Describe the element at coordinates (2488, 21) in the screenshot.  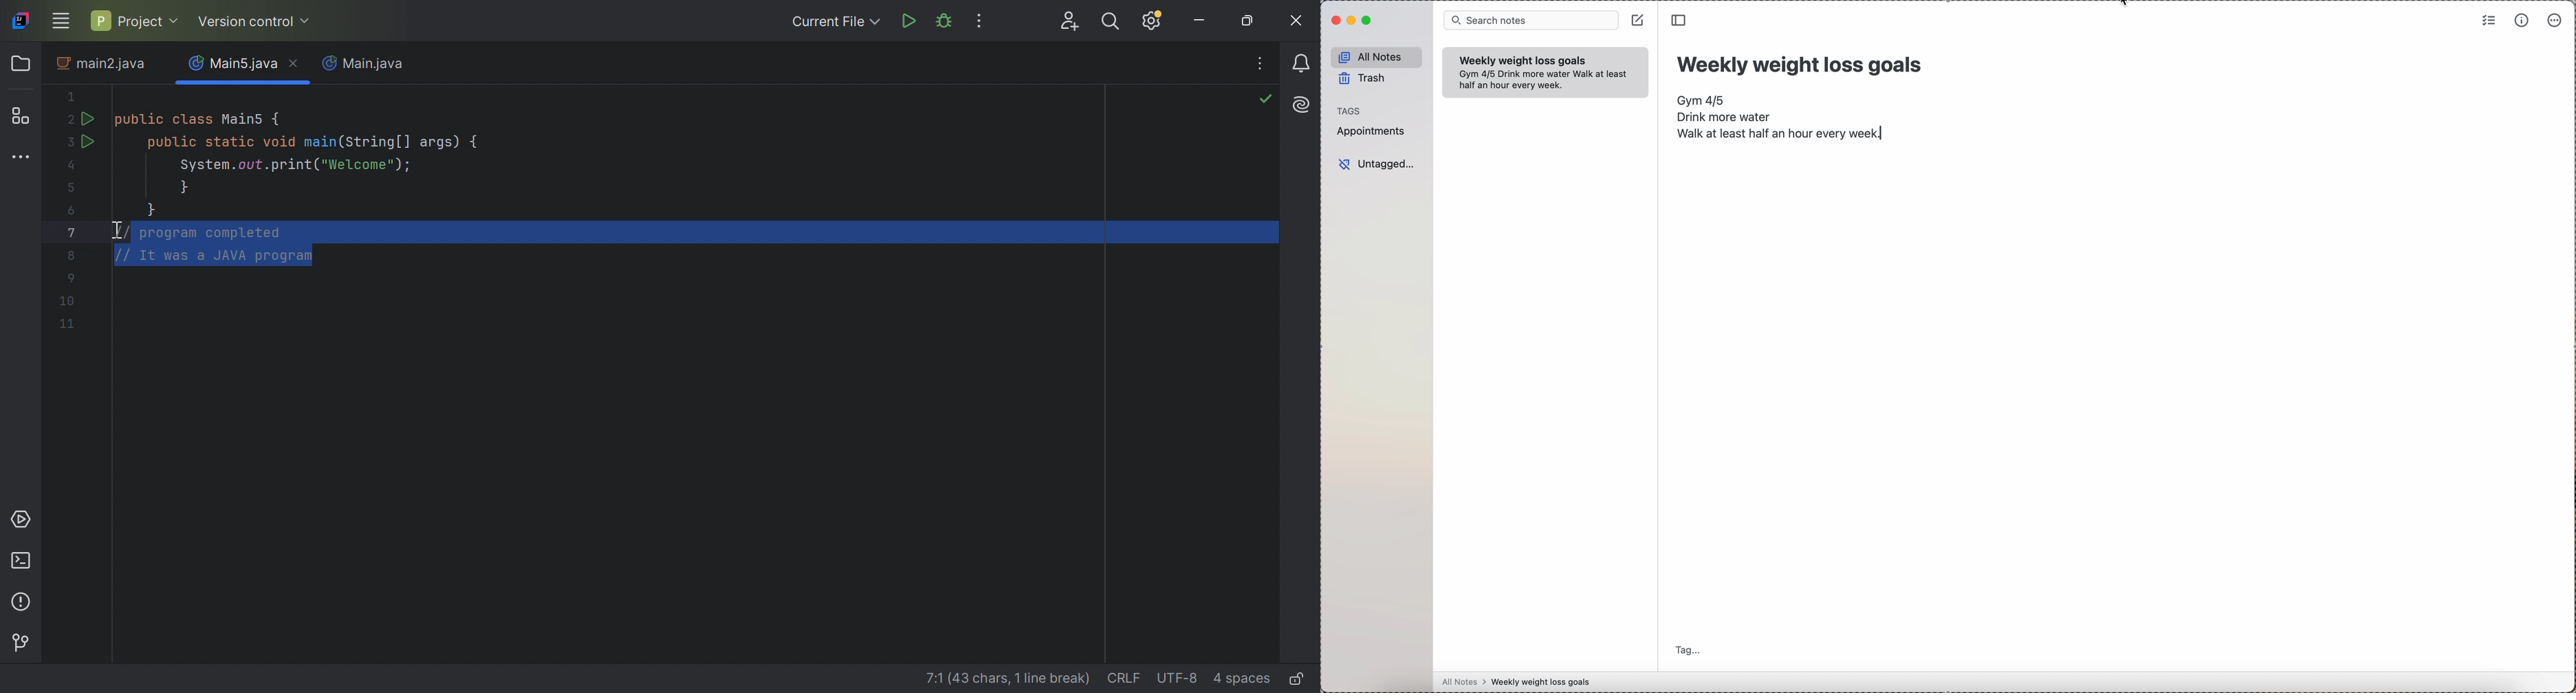
I see `check list` at that location.